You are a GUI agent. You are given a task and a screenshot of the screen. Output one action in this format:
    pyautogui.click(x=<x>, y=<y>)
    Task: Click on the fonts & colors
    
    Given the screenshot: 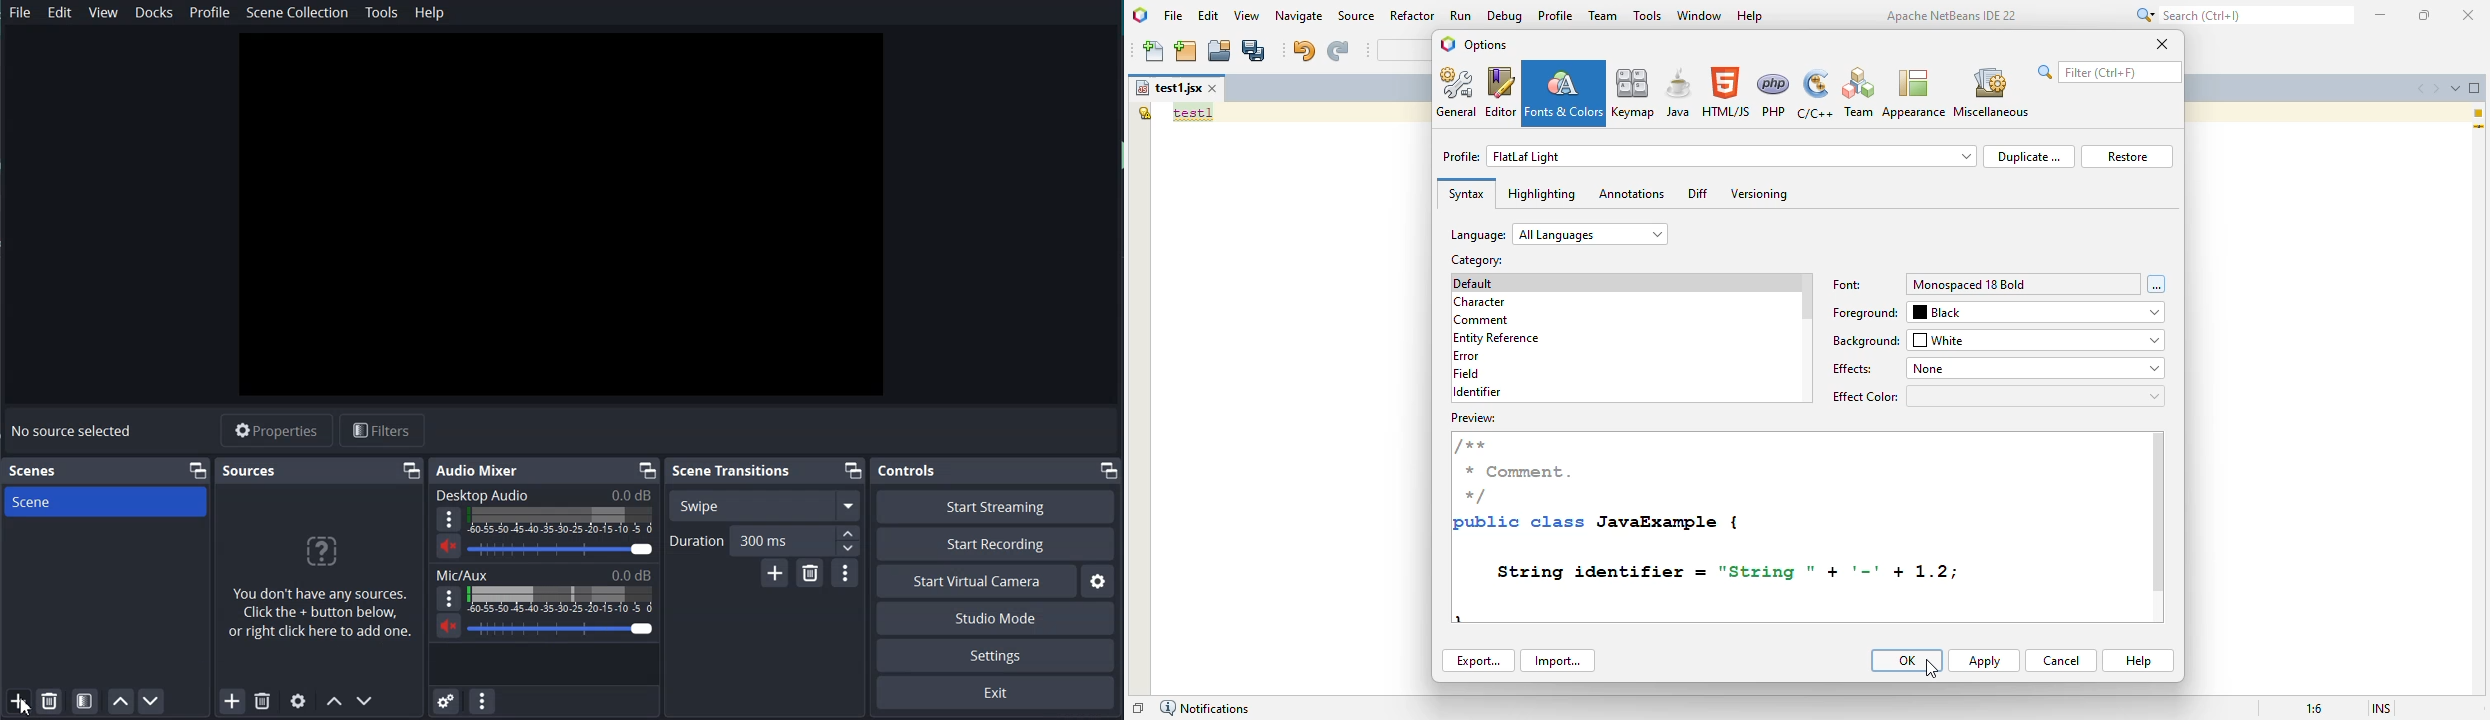 What is the action you would take?
    pyautogui.click(x=1565, y=93)
    